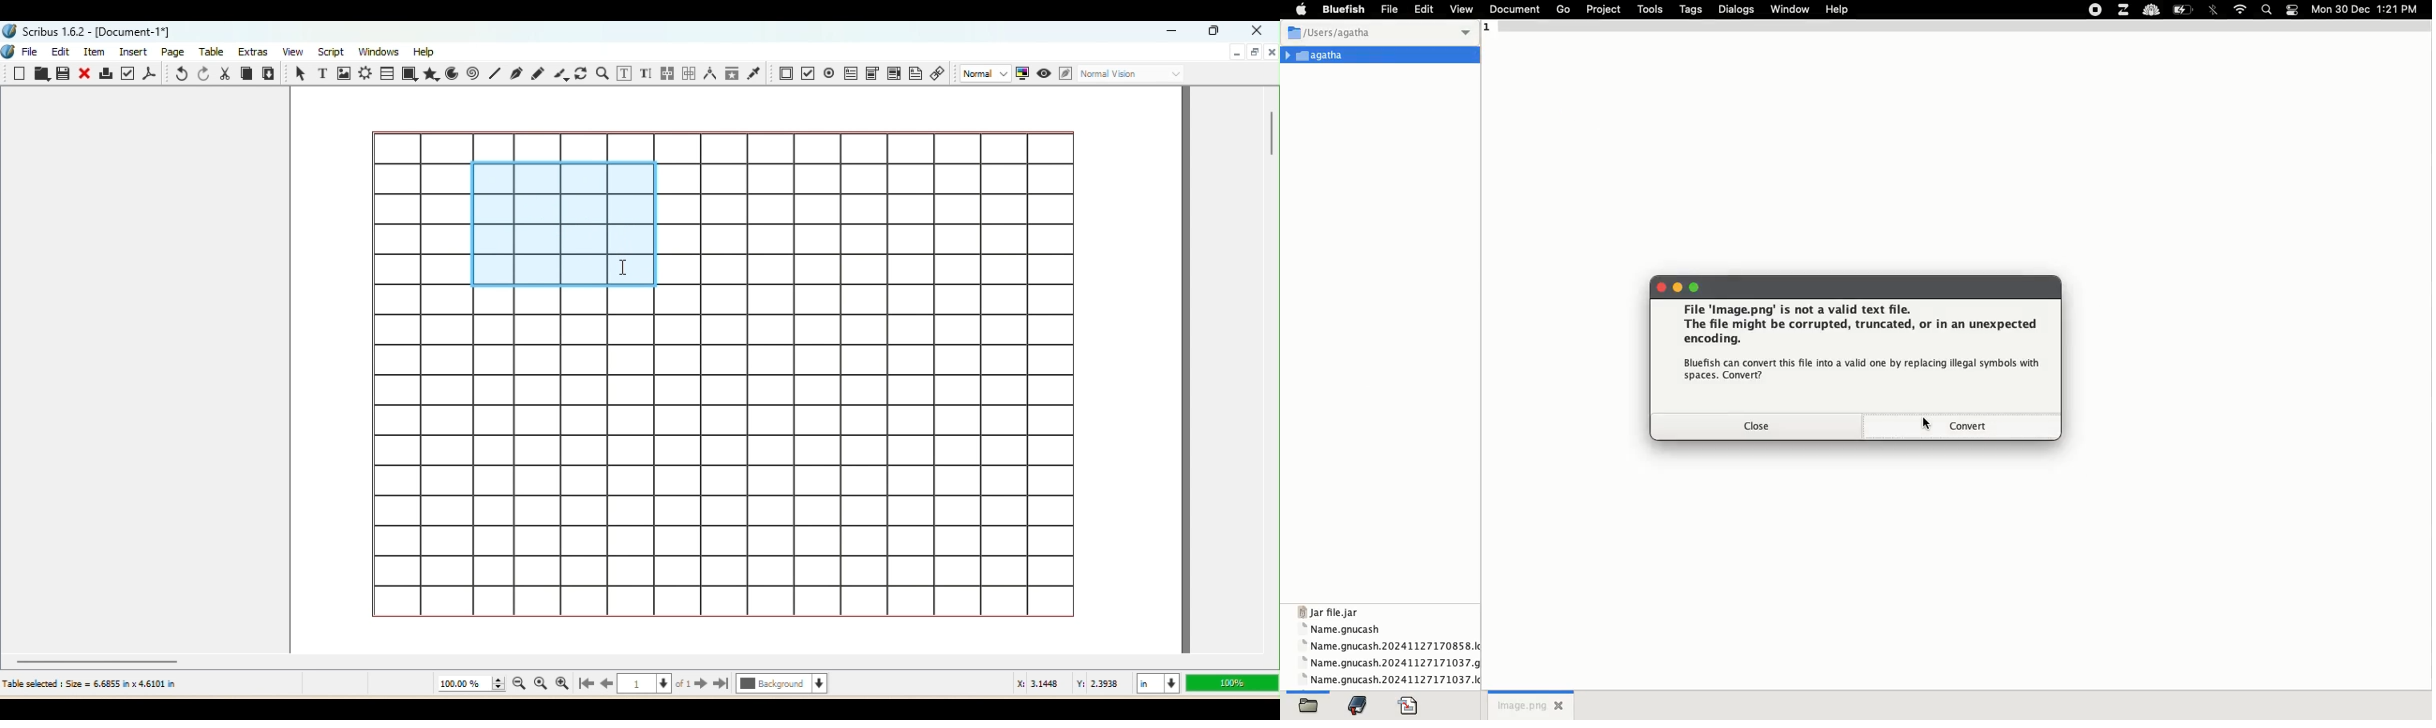 This screenshot has width=2436, height=728. I want to click on Go to the next page, so click(701, 685).